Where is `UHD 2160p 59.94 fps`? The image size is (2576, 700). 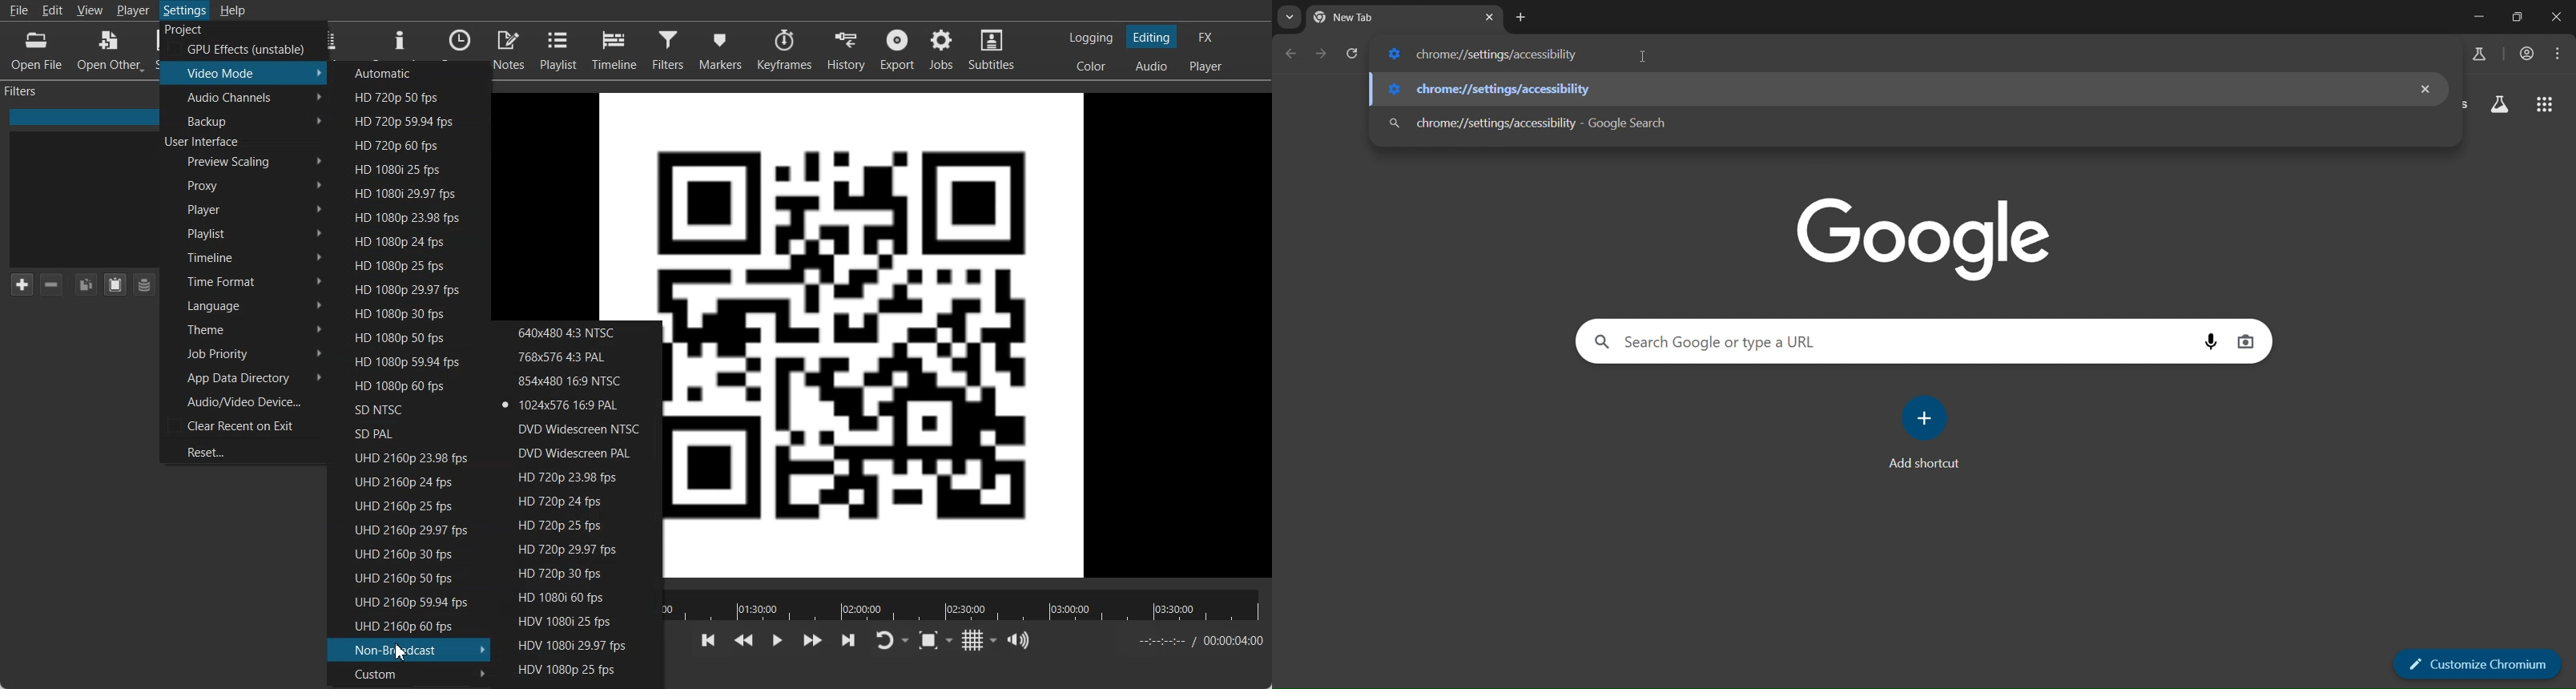 UHD 2160p 59.94 fps is located at coordinates (404, 602).